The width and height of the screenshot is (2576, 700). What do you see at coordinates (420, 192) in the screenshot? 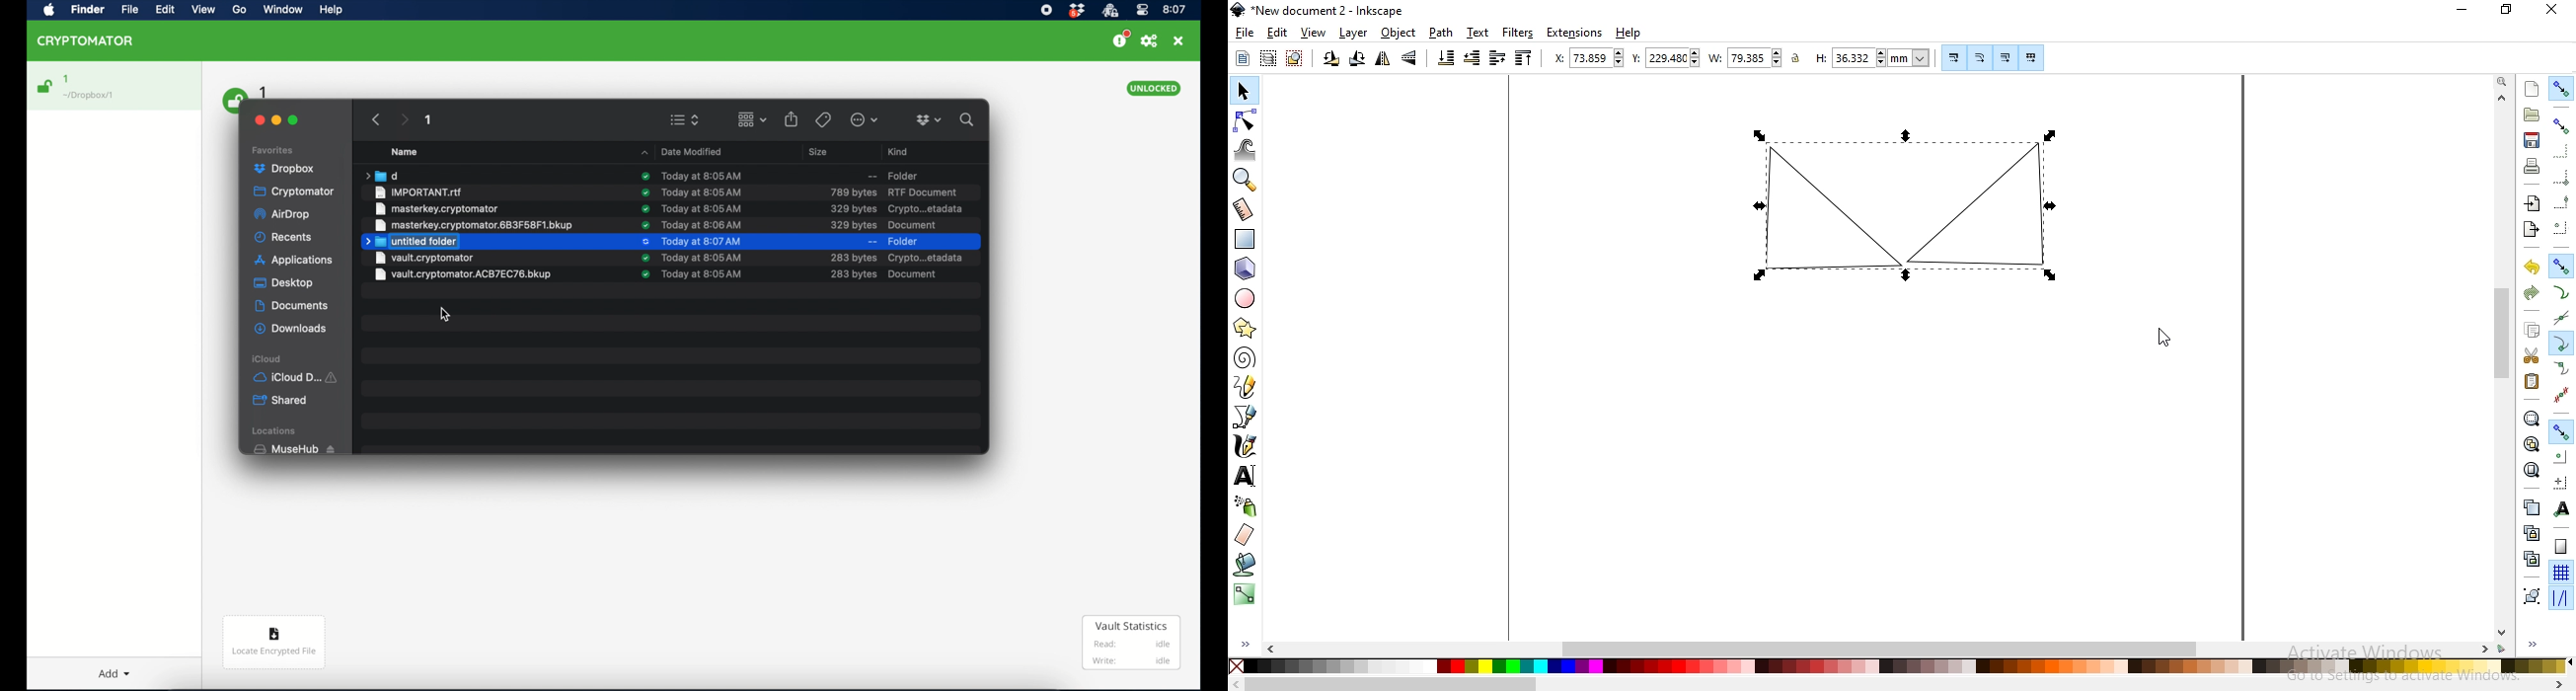
I see `file name` at bounding box center [420, 192].